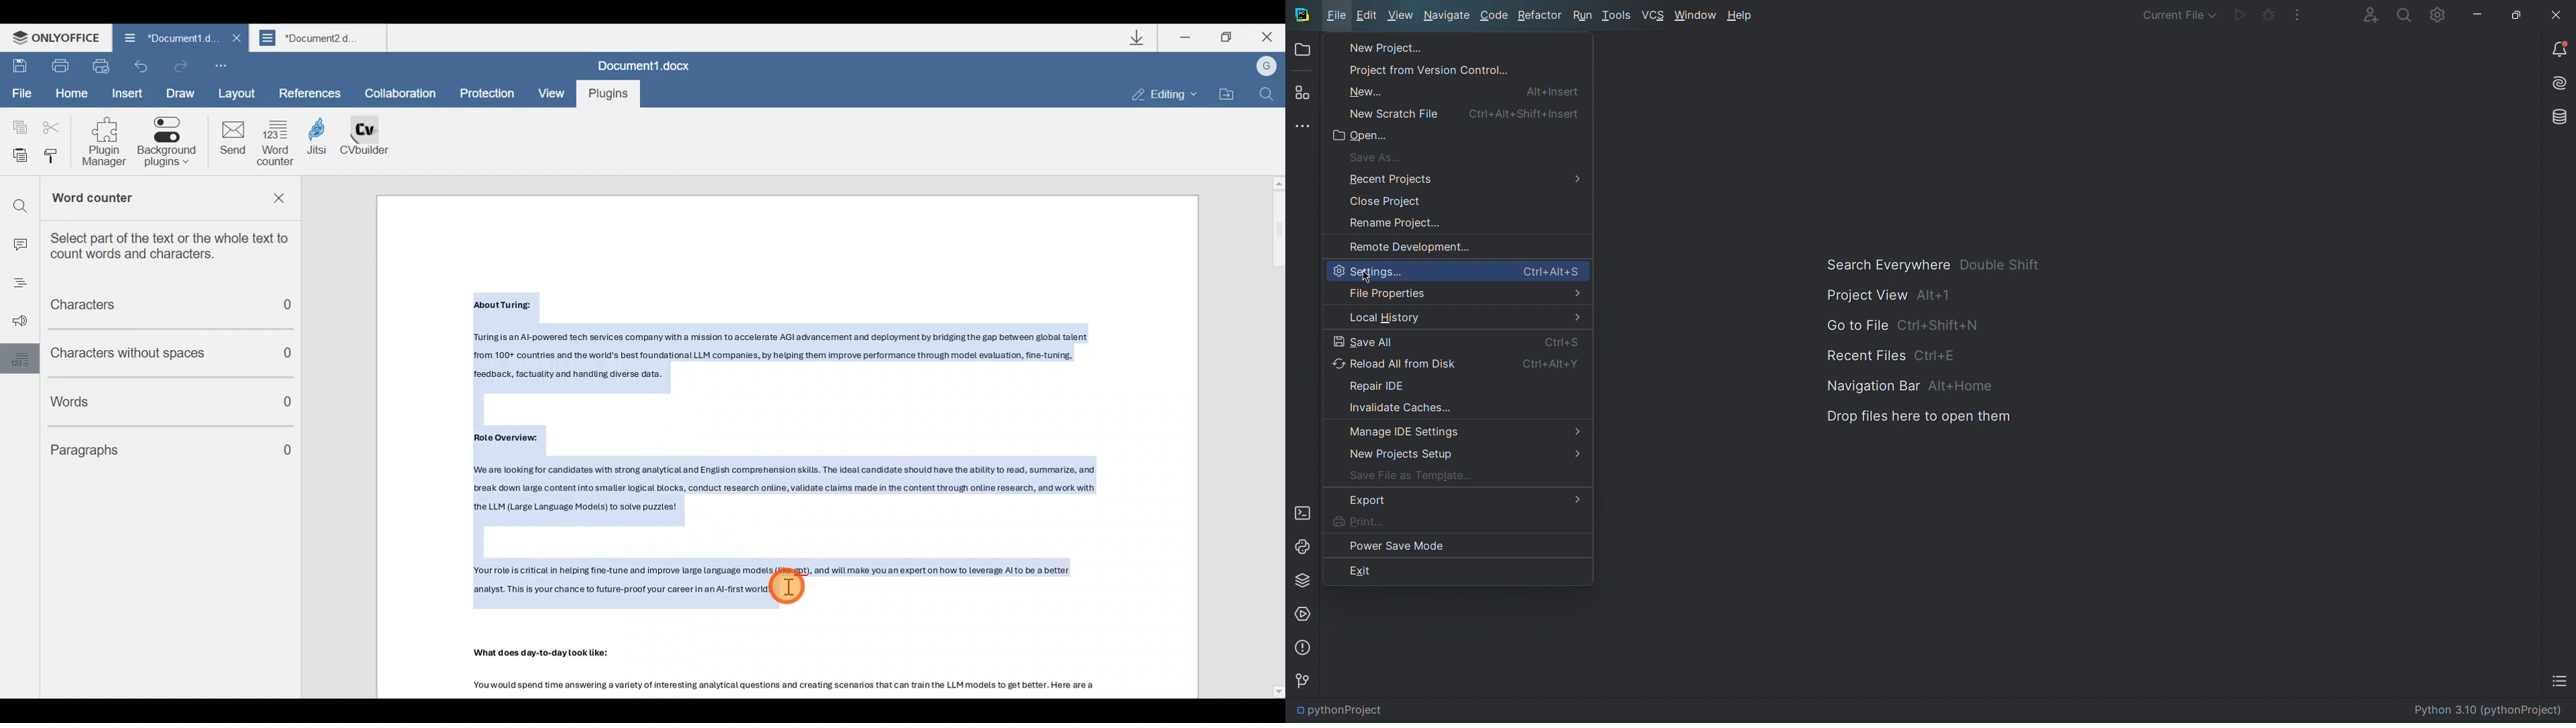 Image resolution: width=2576 pixels, height=728 pixels. Describe the element at coordinates (325, 145) in the screenshot. I see `Jitsi` at that location.